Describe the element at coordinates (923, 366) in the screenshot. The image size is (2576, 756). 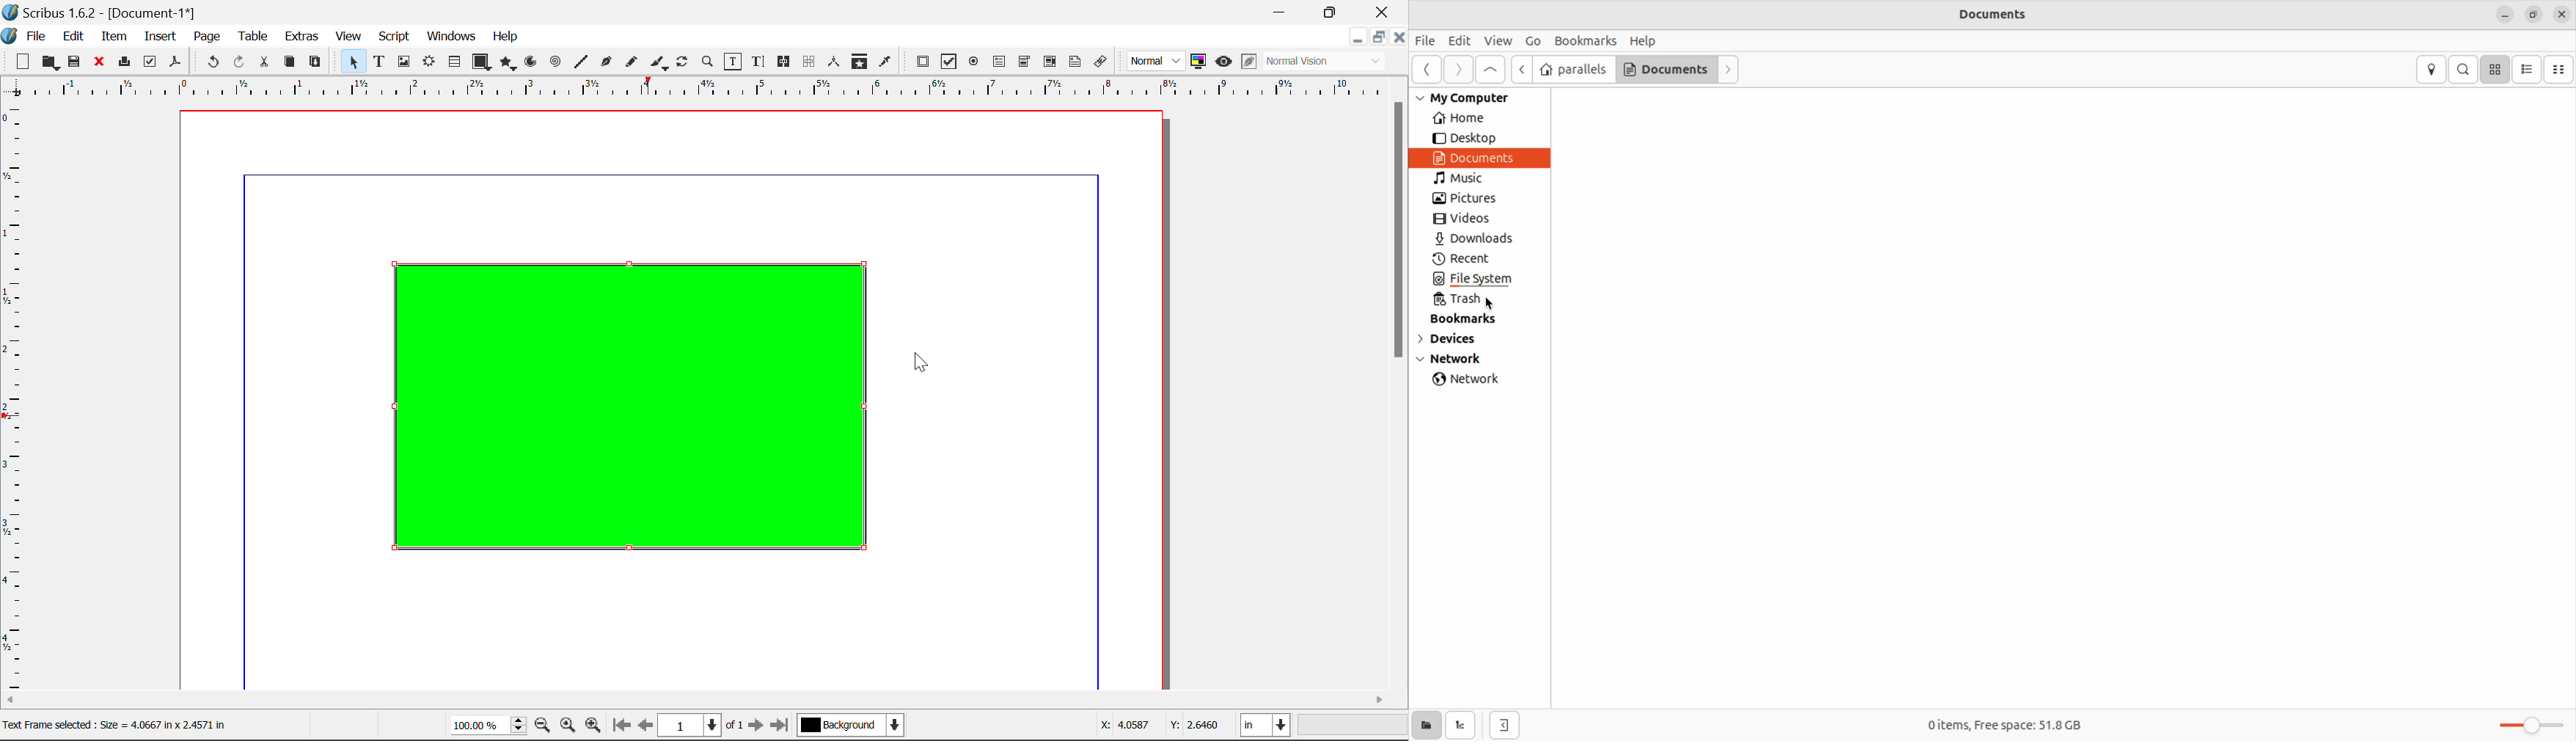
I see `Cursor Position AFTER_LAST_ACTION` at that location.